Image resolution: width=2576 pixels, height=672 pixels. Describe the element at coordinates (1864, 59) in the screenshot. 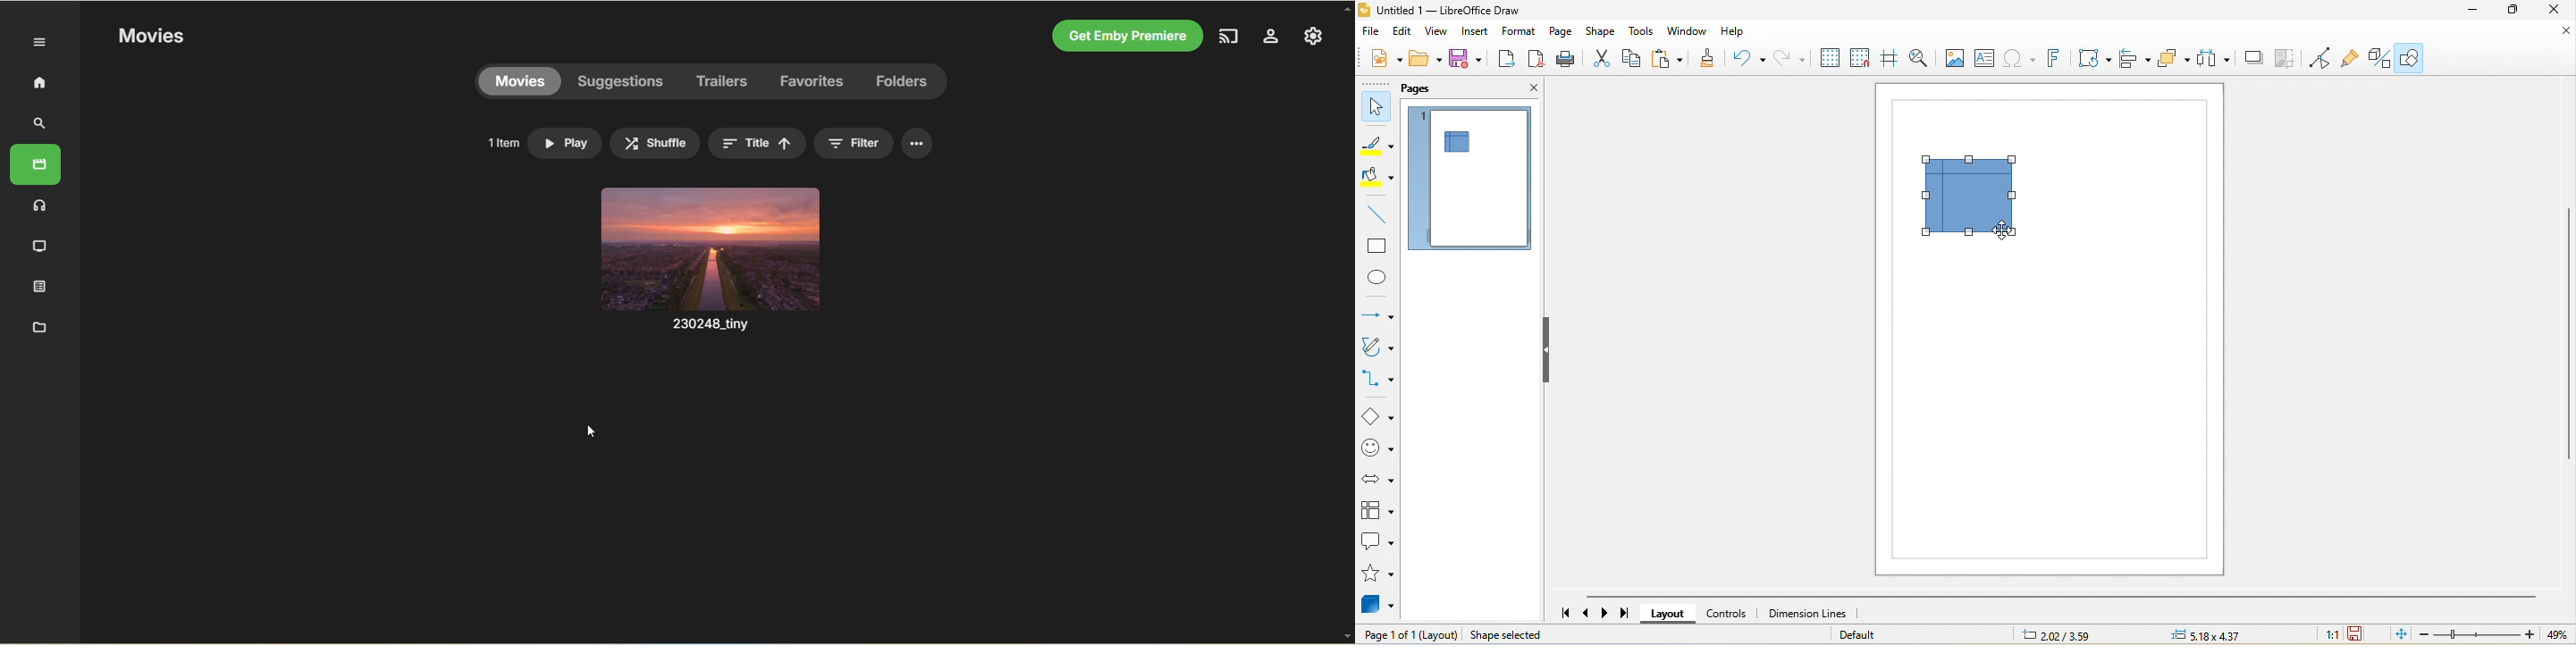

I see `snap to grid` at that location.